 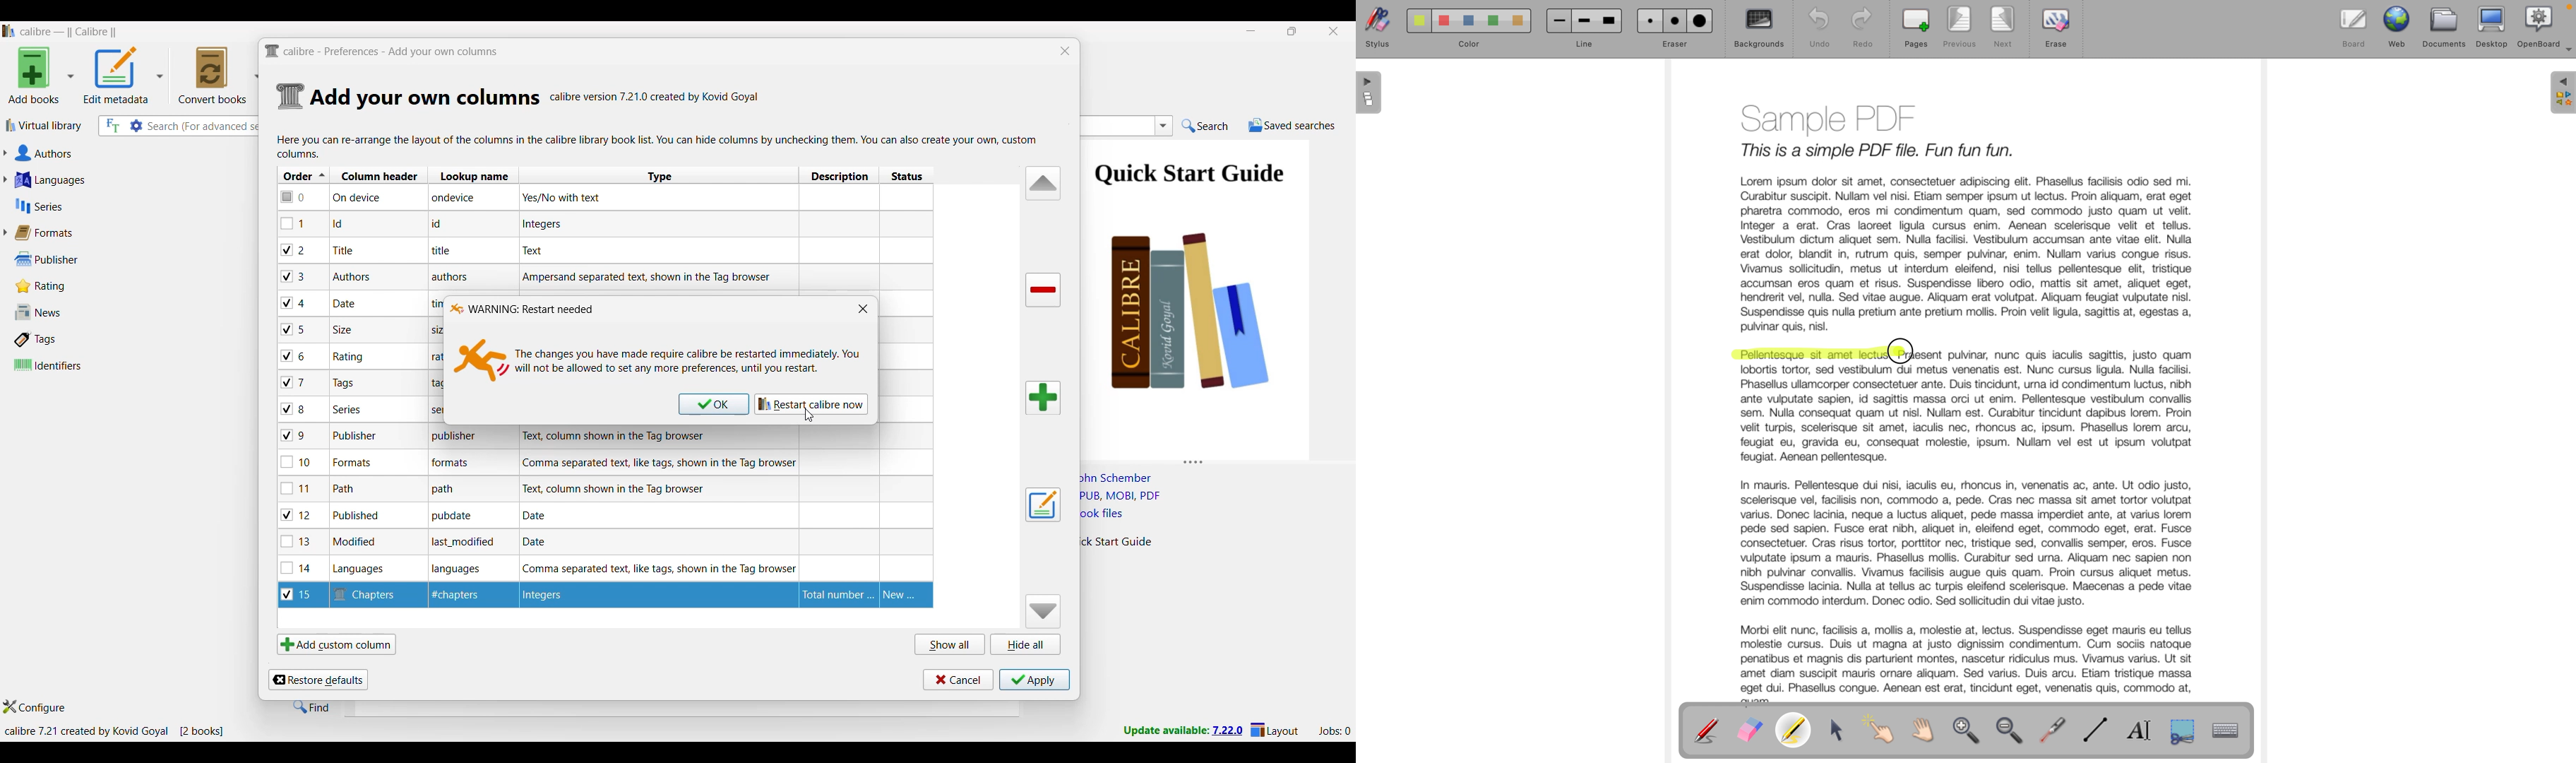 What do you see at coordinates (1213, 295) in the screenshot?
I see `Book preview` at bounding box center [1213, 295].